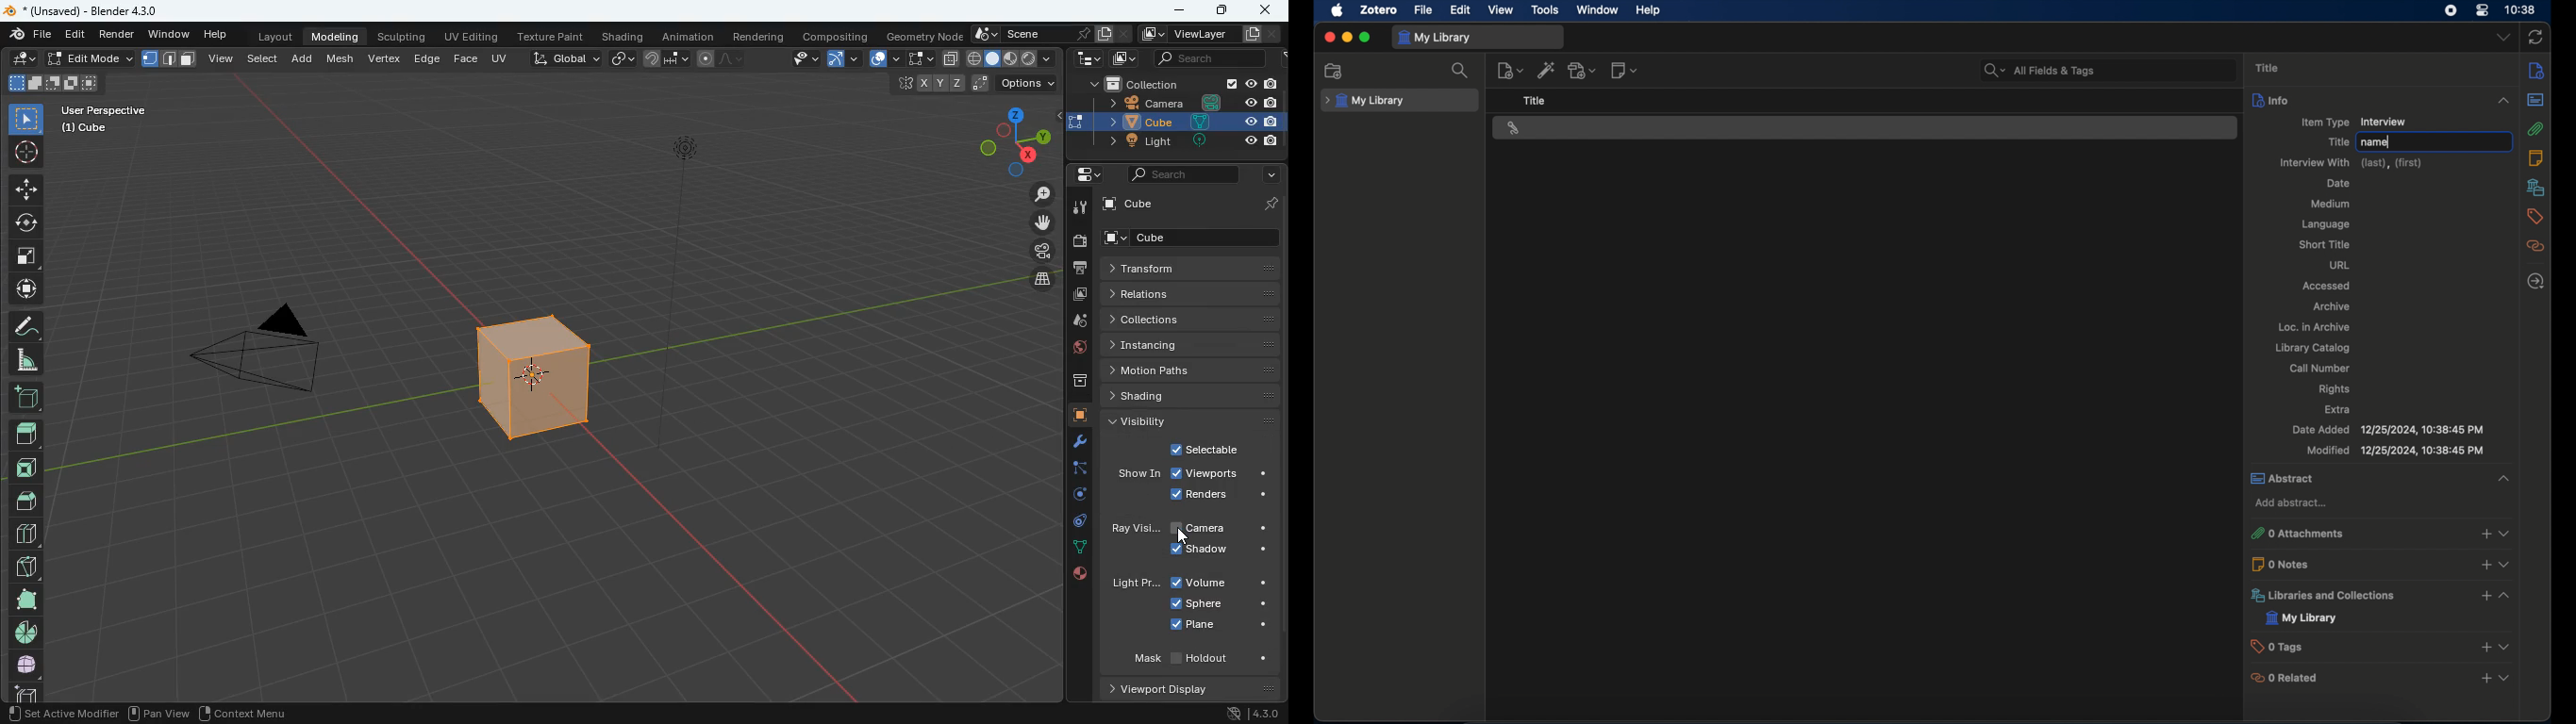 The width and height of the screenshot is (2576, 728). Describe the element at coordinates (1460, 70) in the screenshot. I see `search` at that location.